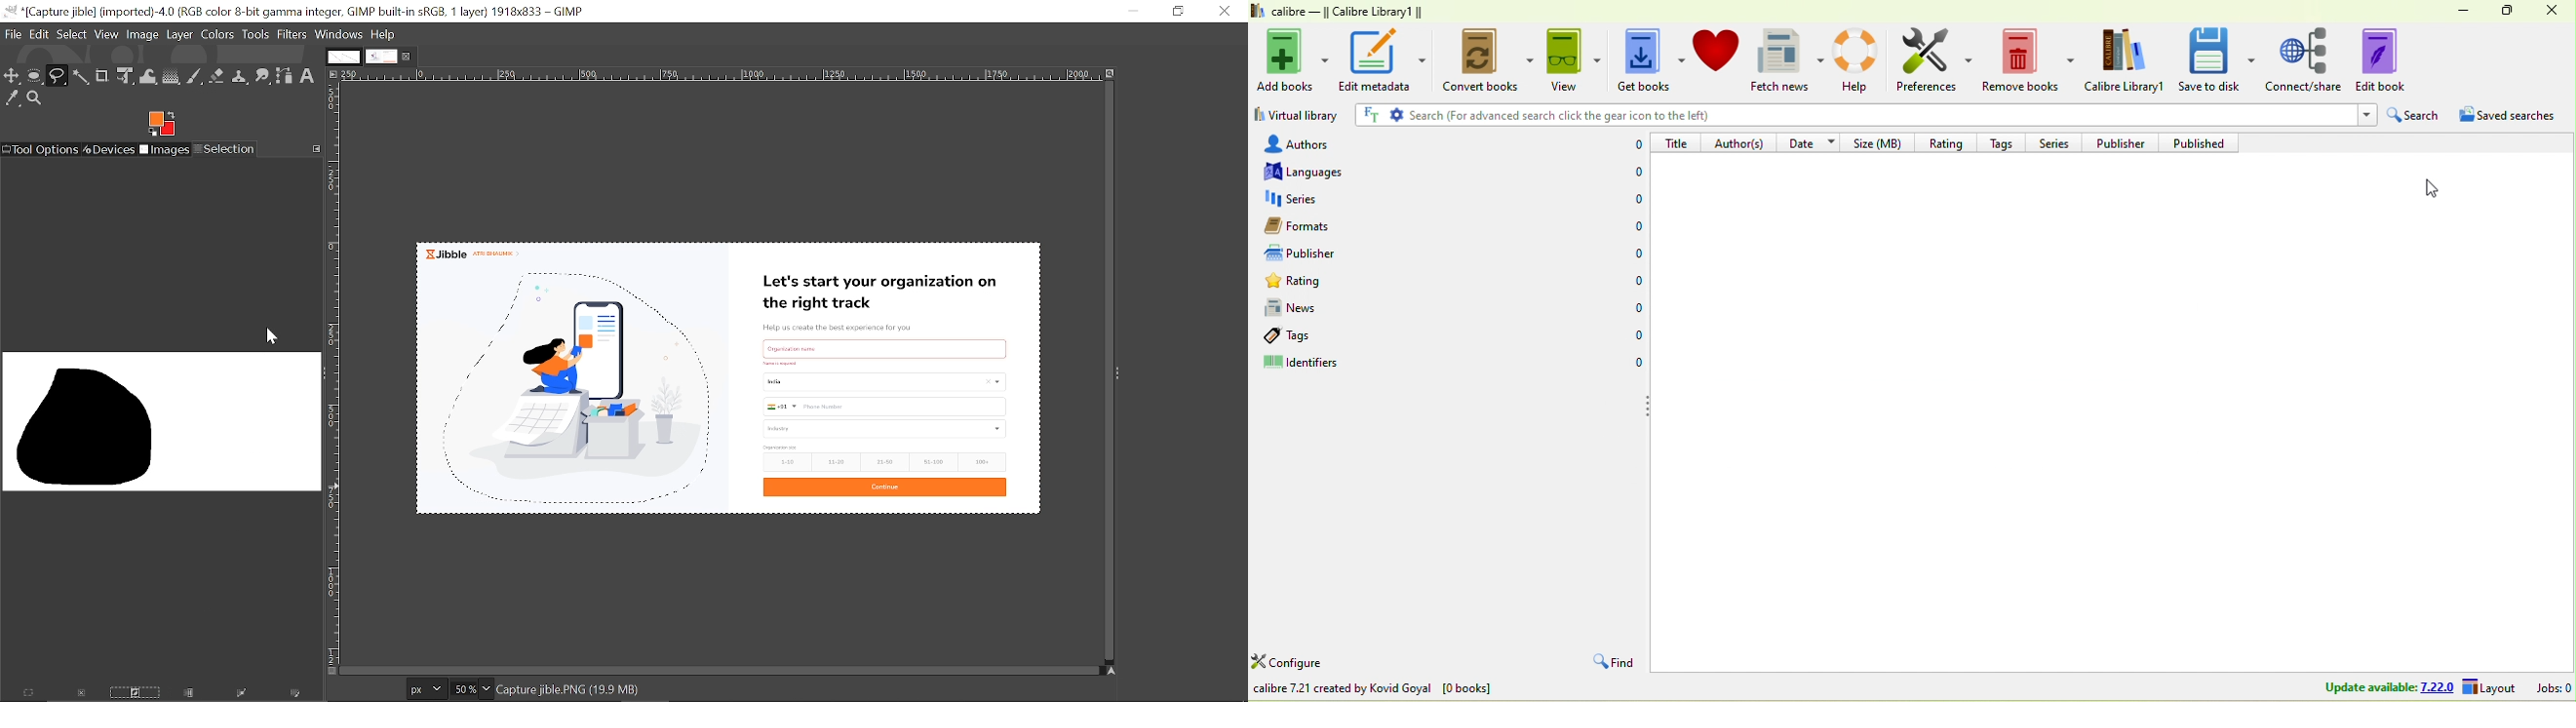 The image size is (2576, 728). What do you see at coordinates (1678, 142) in the screenshot?
I see `title` at bounding box center [1678, 142].